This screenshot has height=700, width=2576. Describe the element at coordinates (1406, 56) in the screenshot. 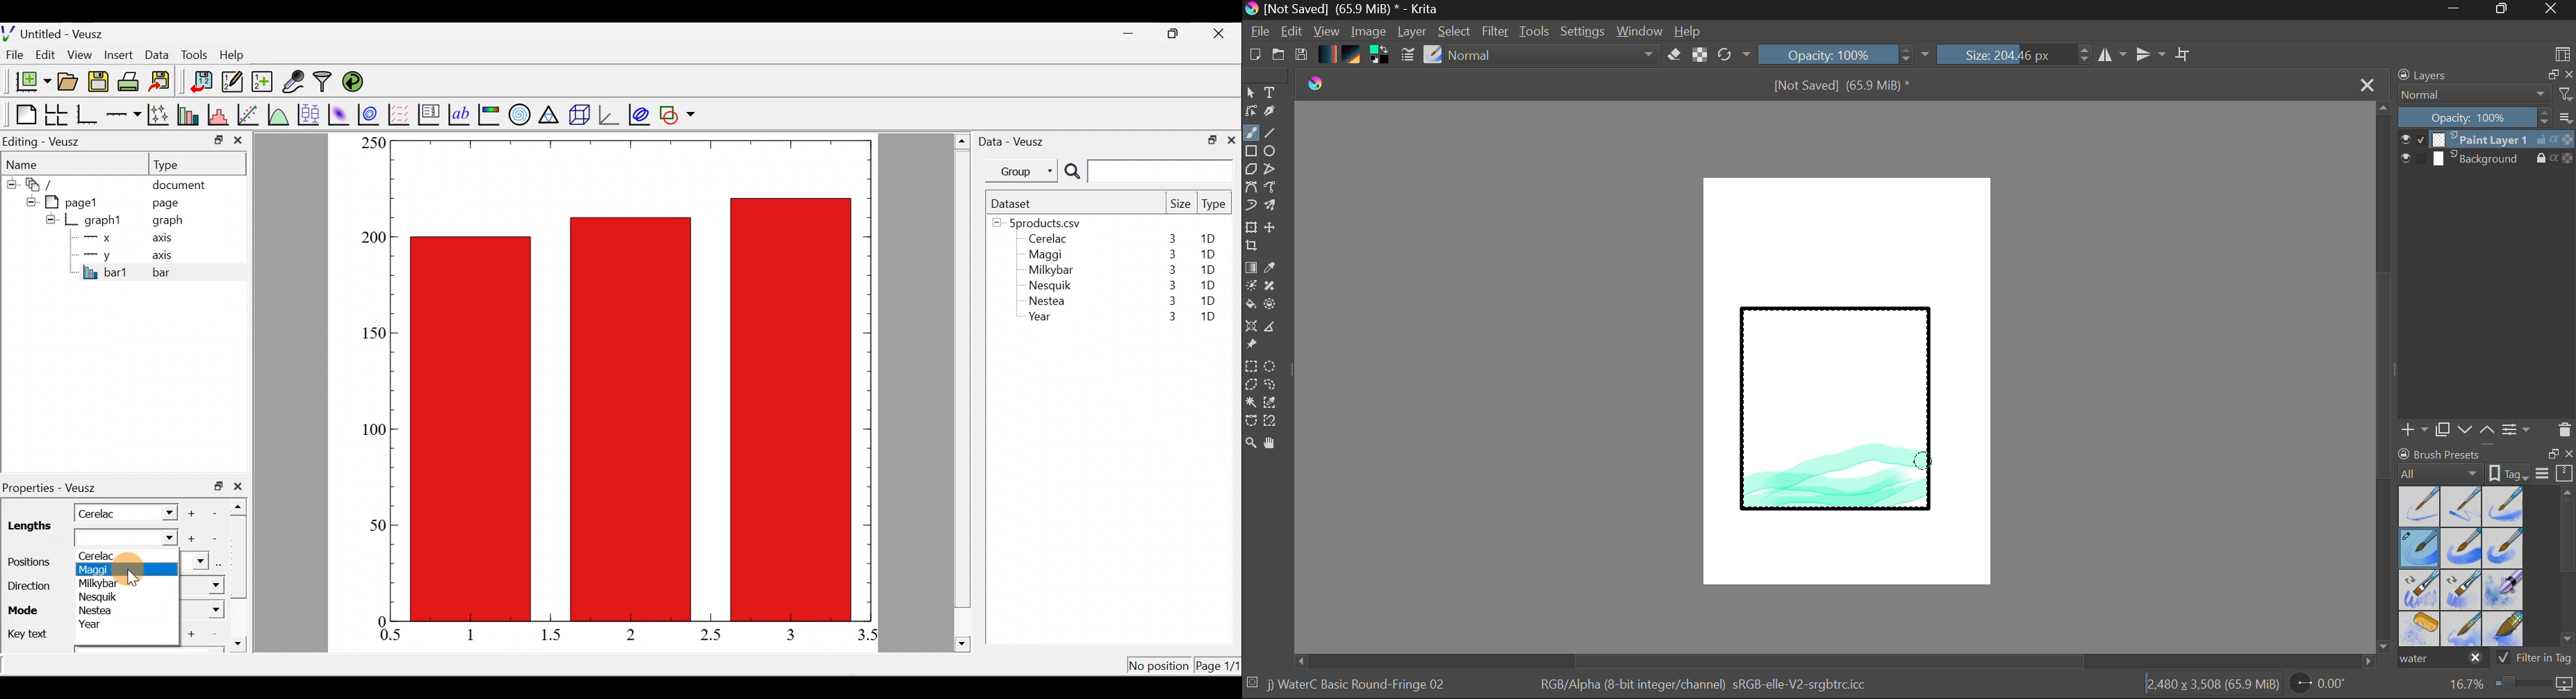

I see `Brush Settings` at that location.